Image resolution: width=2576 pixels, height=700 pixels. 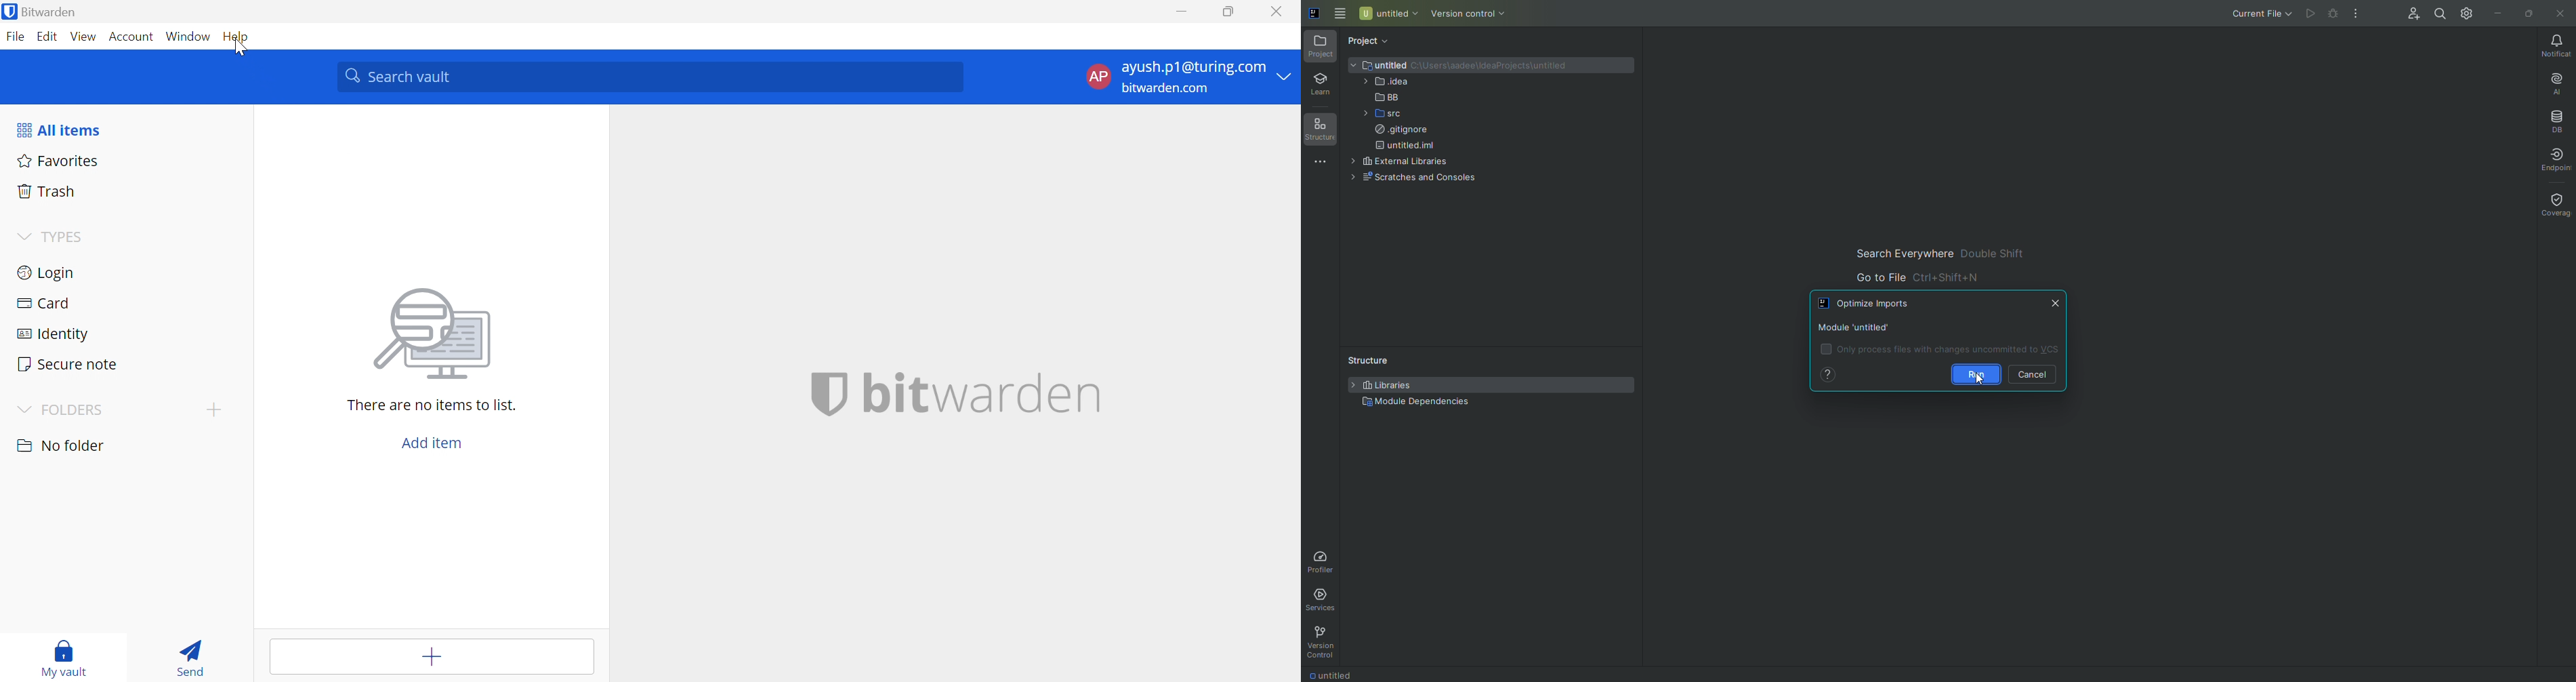 I want to click on View, so click(x=84, y=37).